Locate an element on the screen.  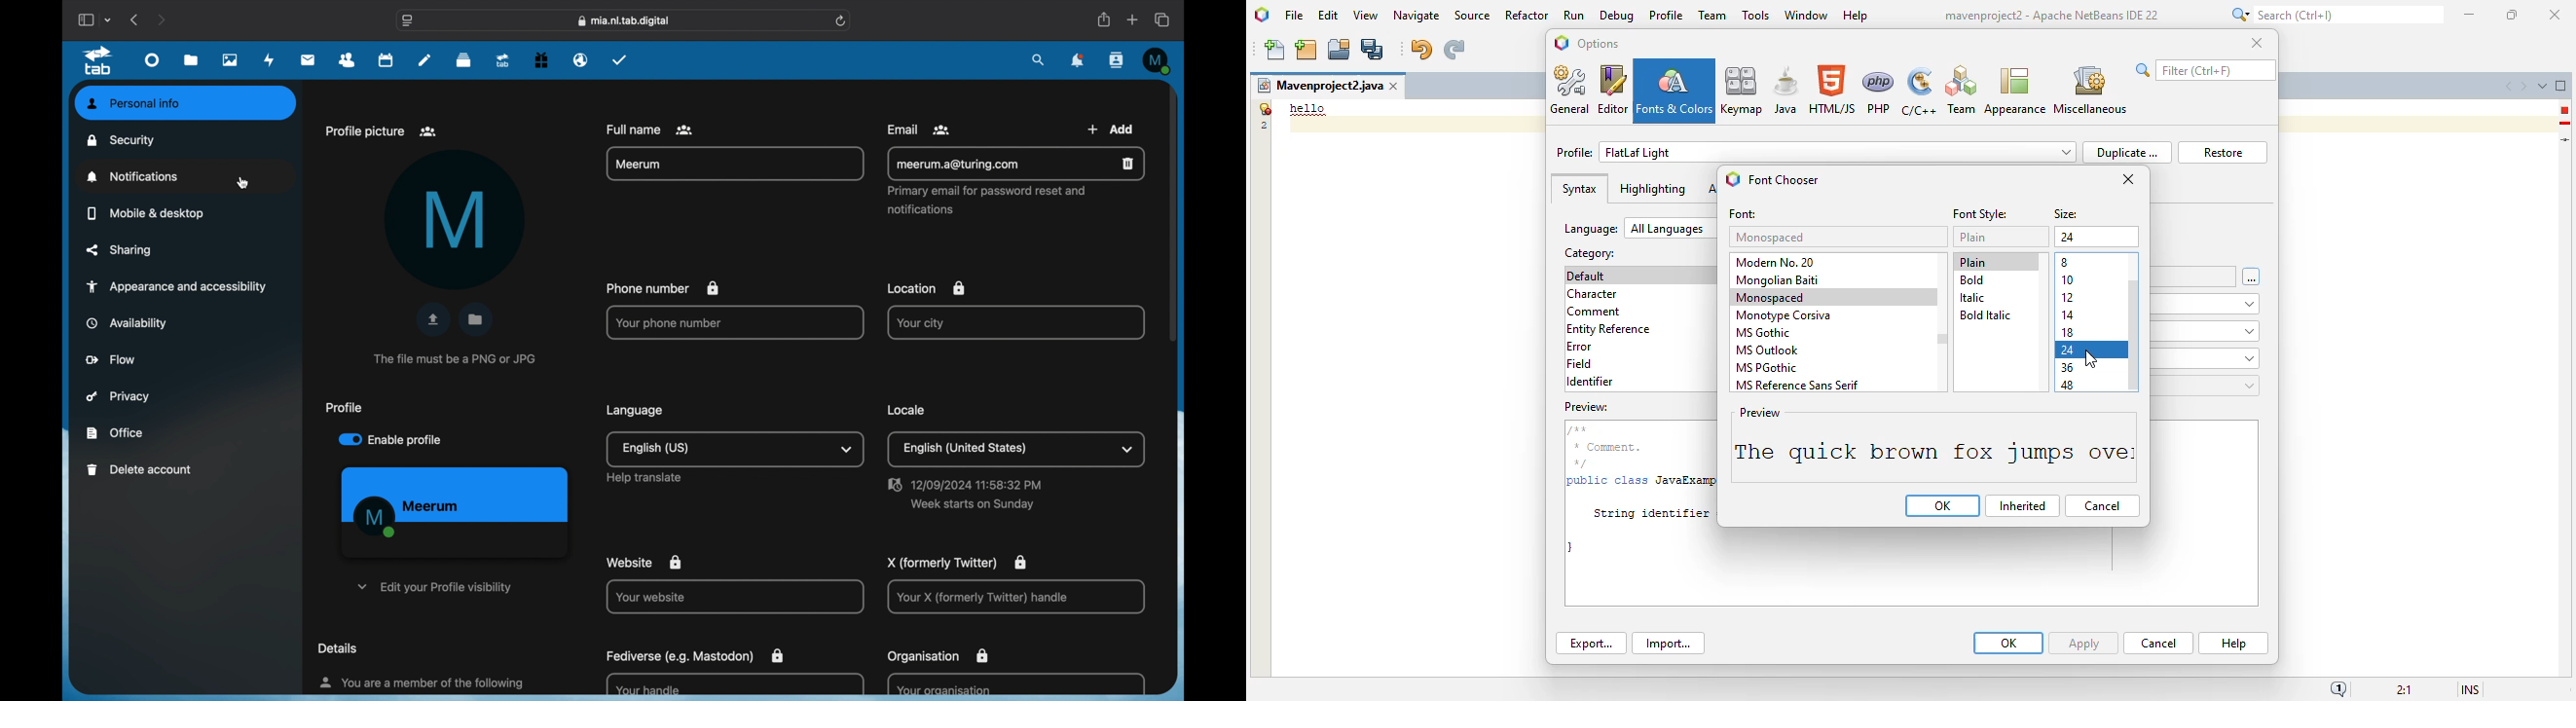
your city is located at coordinates (920, 324).